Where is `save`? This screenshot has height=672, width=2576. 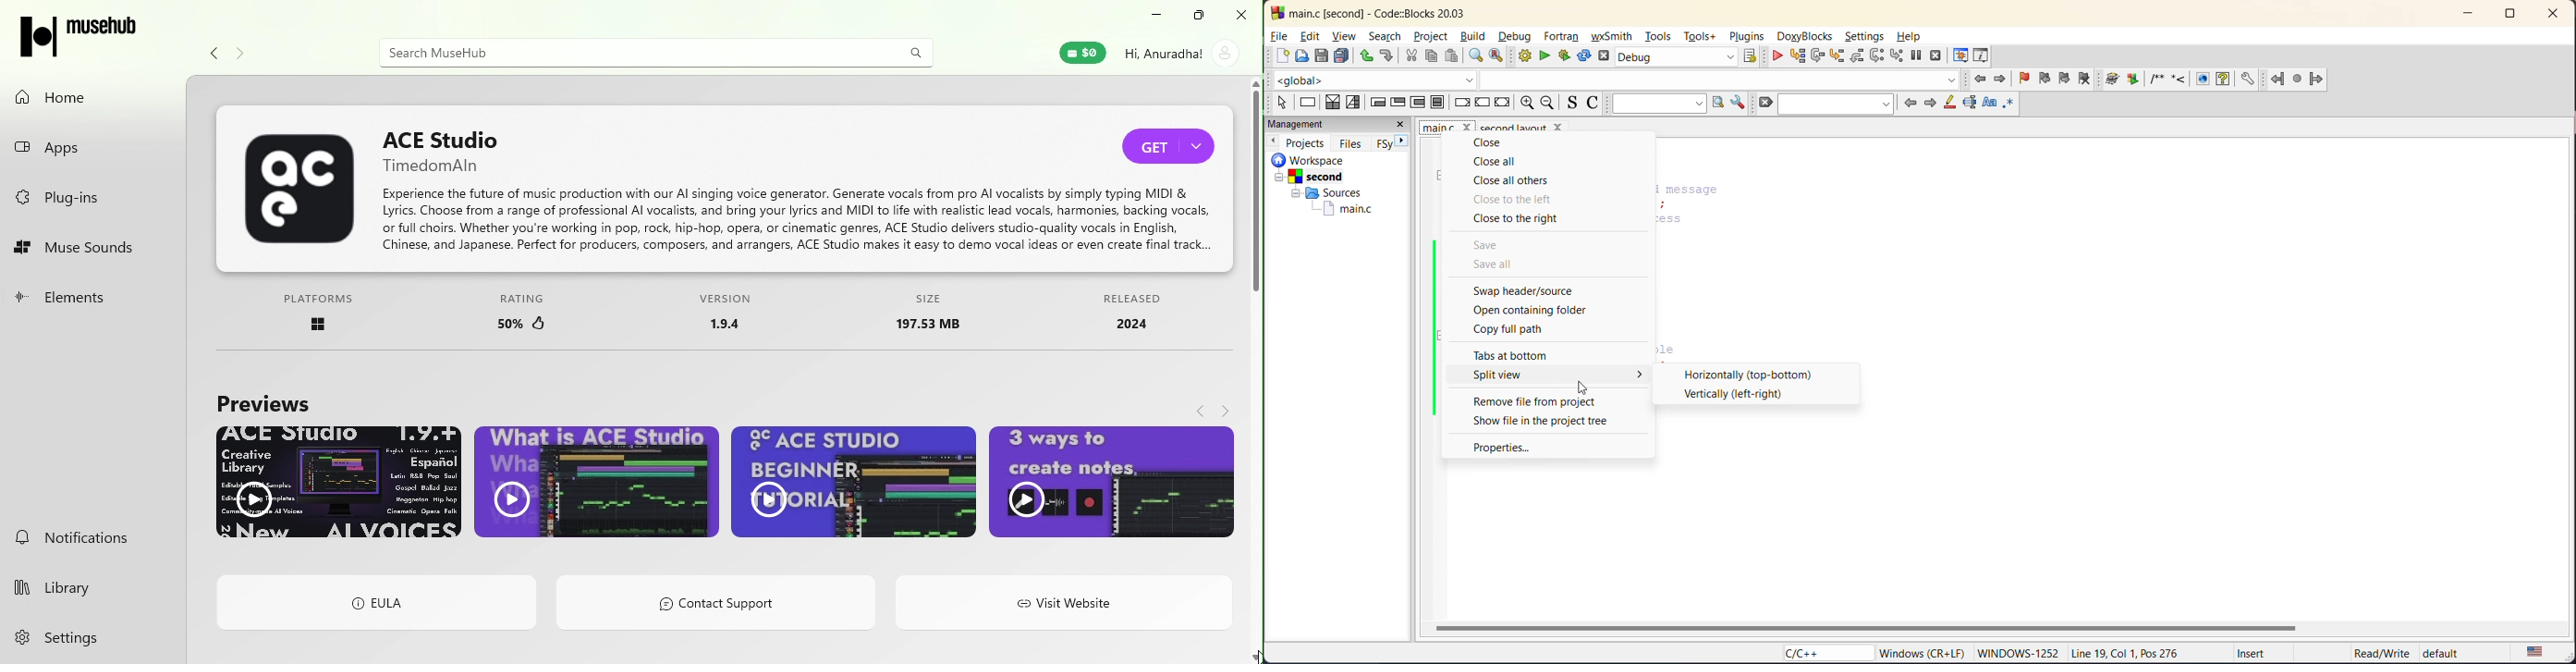
save is located at coordinates (1489, 247).